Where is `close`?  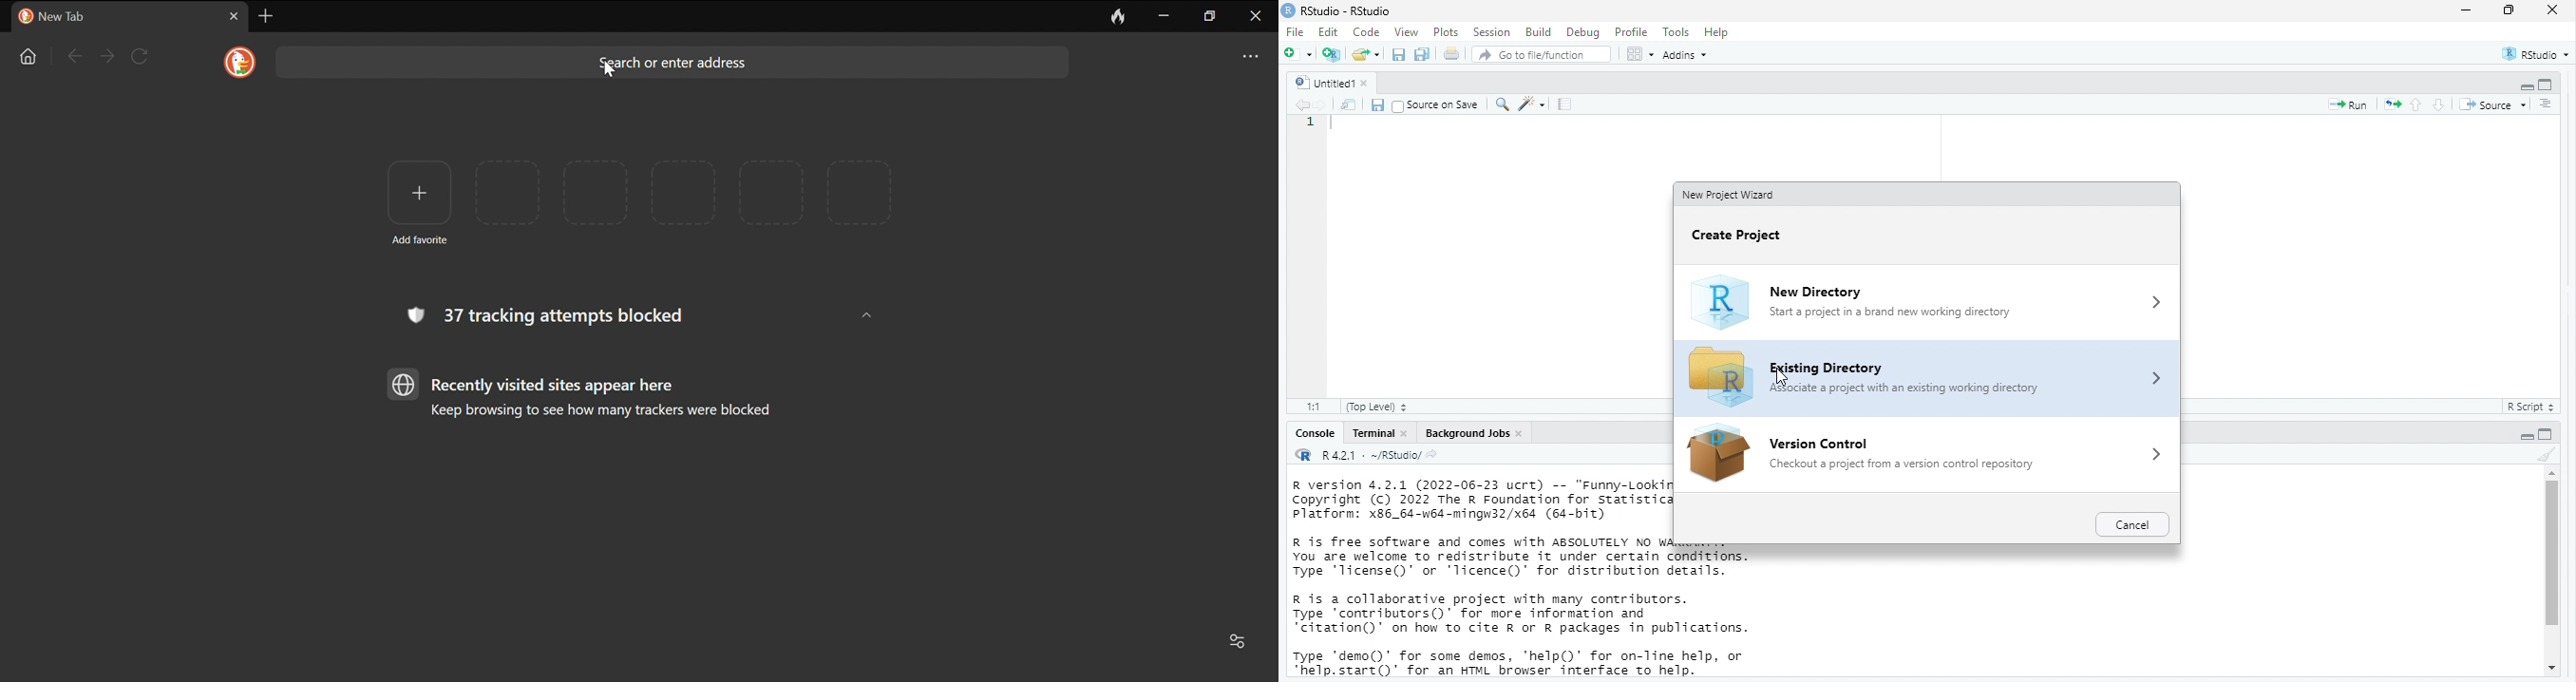
close is located at coordinates (1408, 434).